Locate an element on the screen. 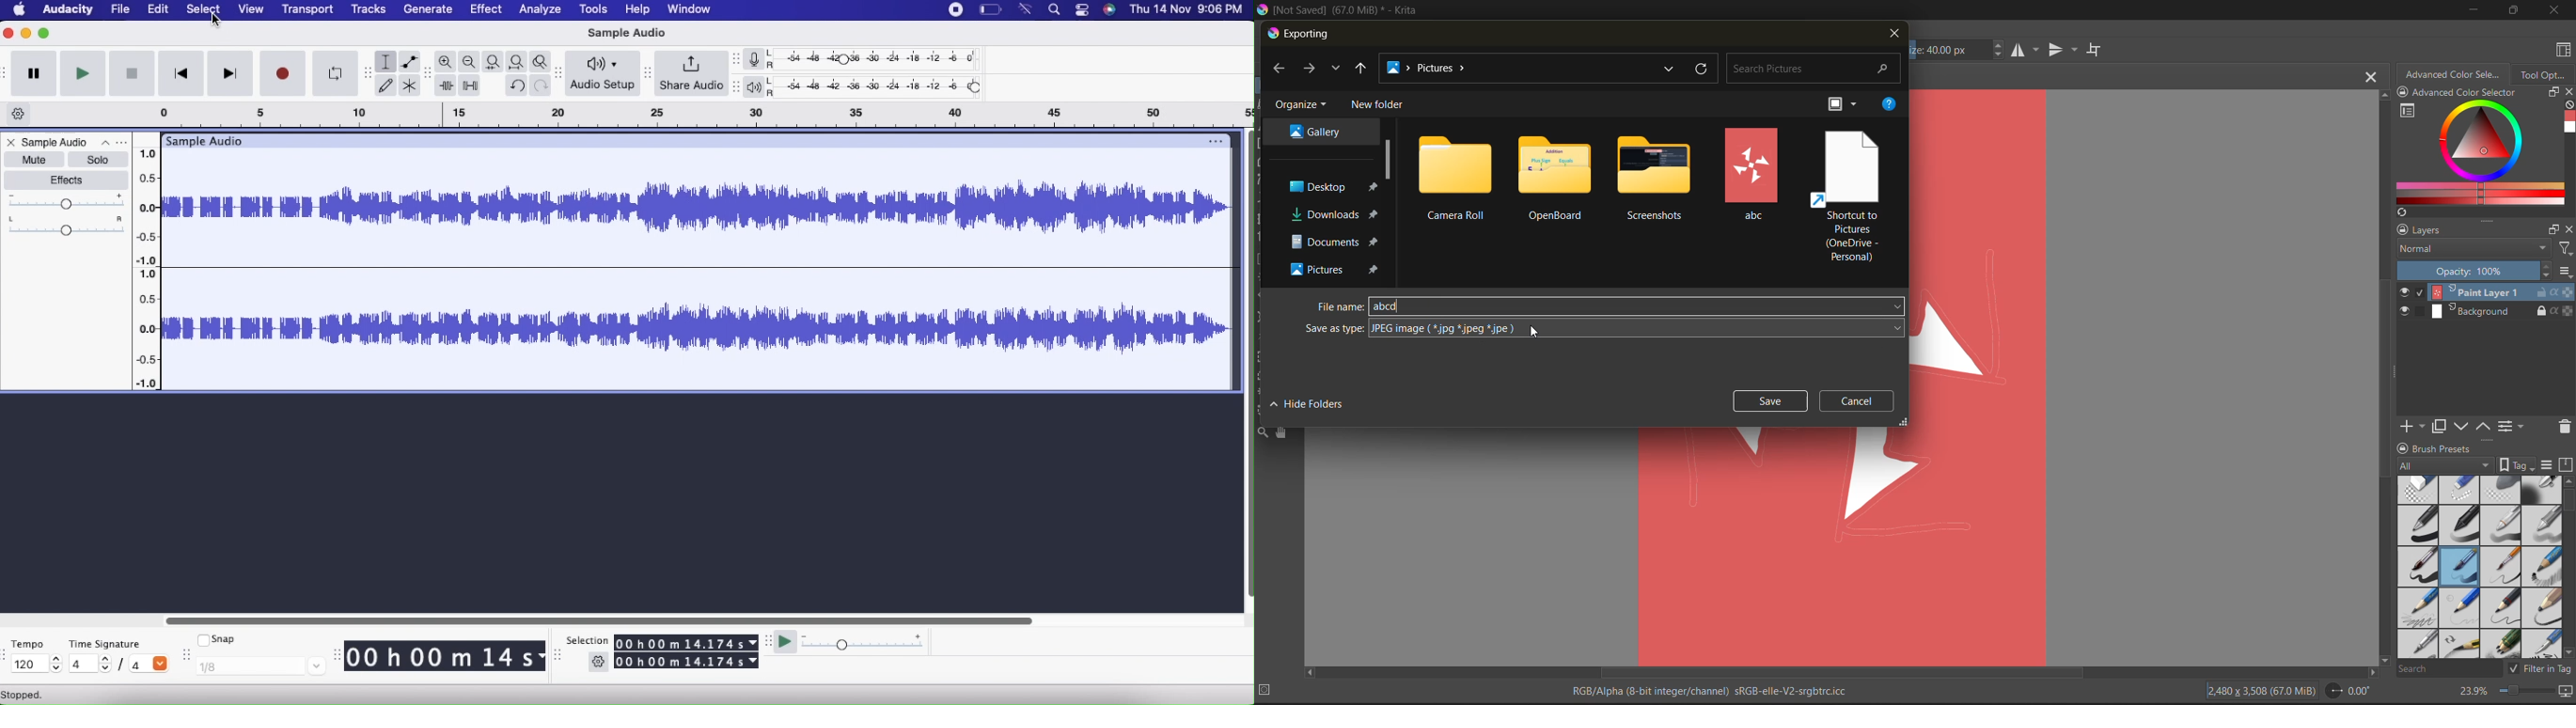 The width and height of the screenshot is (2576, 728). file destination is located at coordinates (1331, 185).